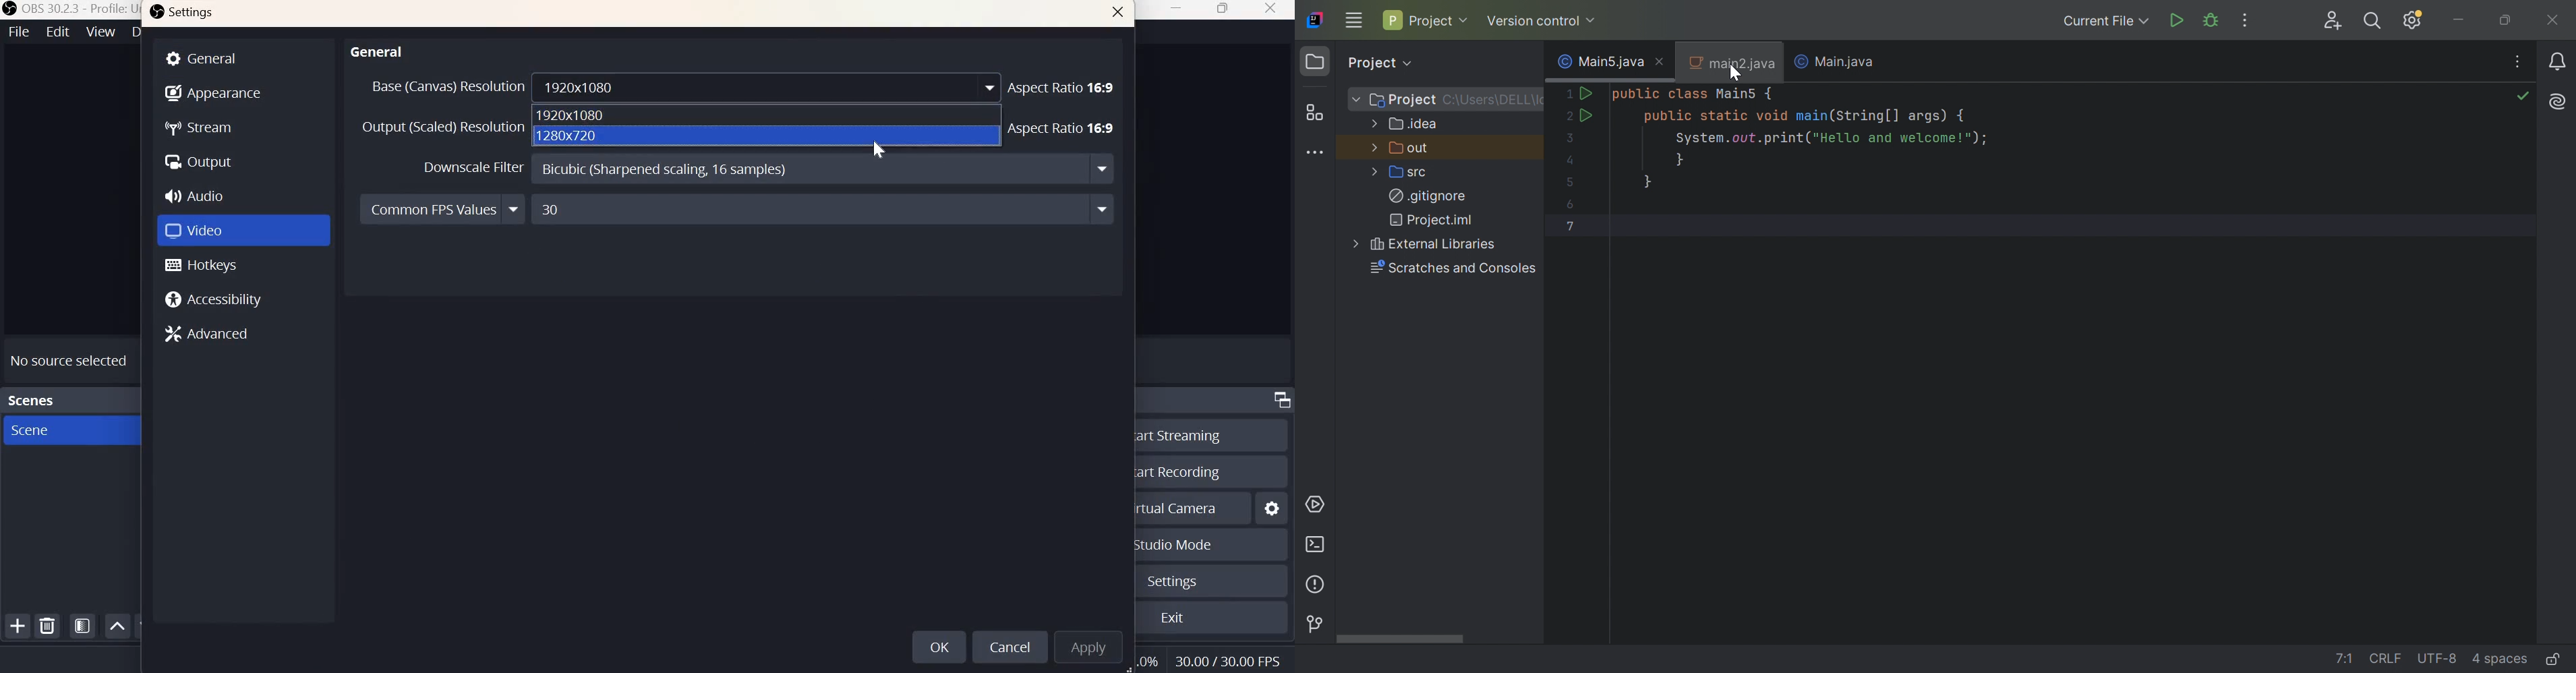 Image resolution: width=2576 pixels, height=700 pixels. What do you see at coordinates (213, 91) in the screenshot?
I see `Appearance` at bounding box center [213, 91].